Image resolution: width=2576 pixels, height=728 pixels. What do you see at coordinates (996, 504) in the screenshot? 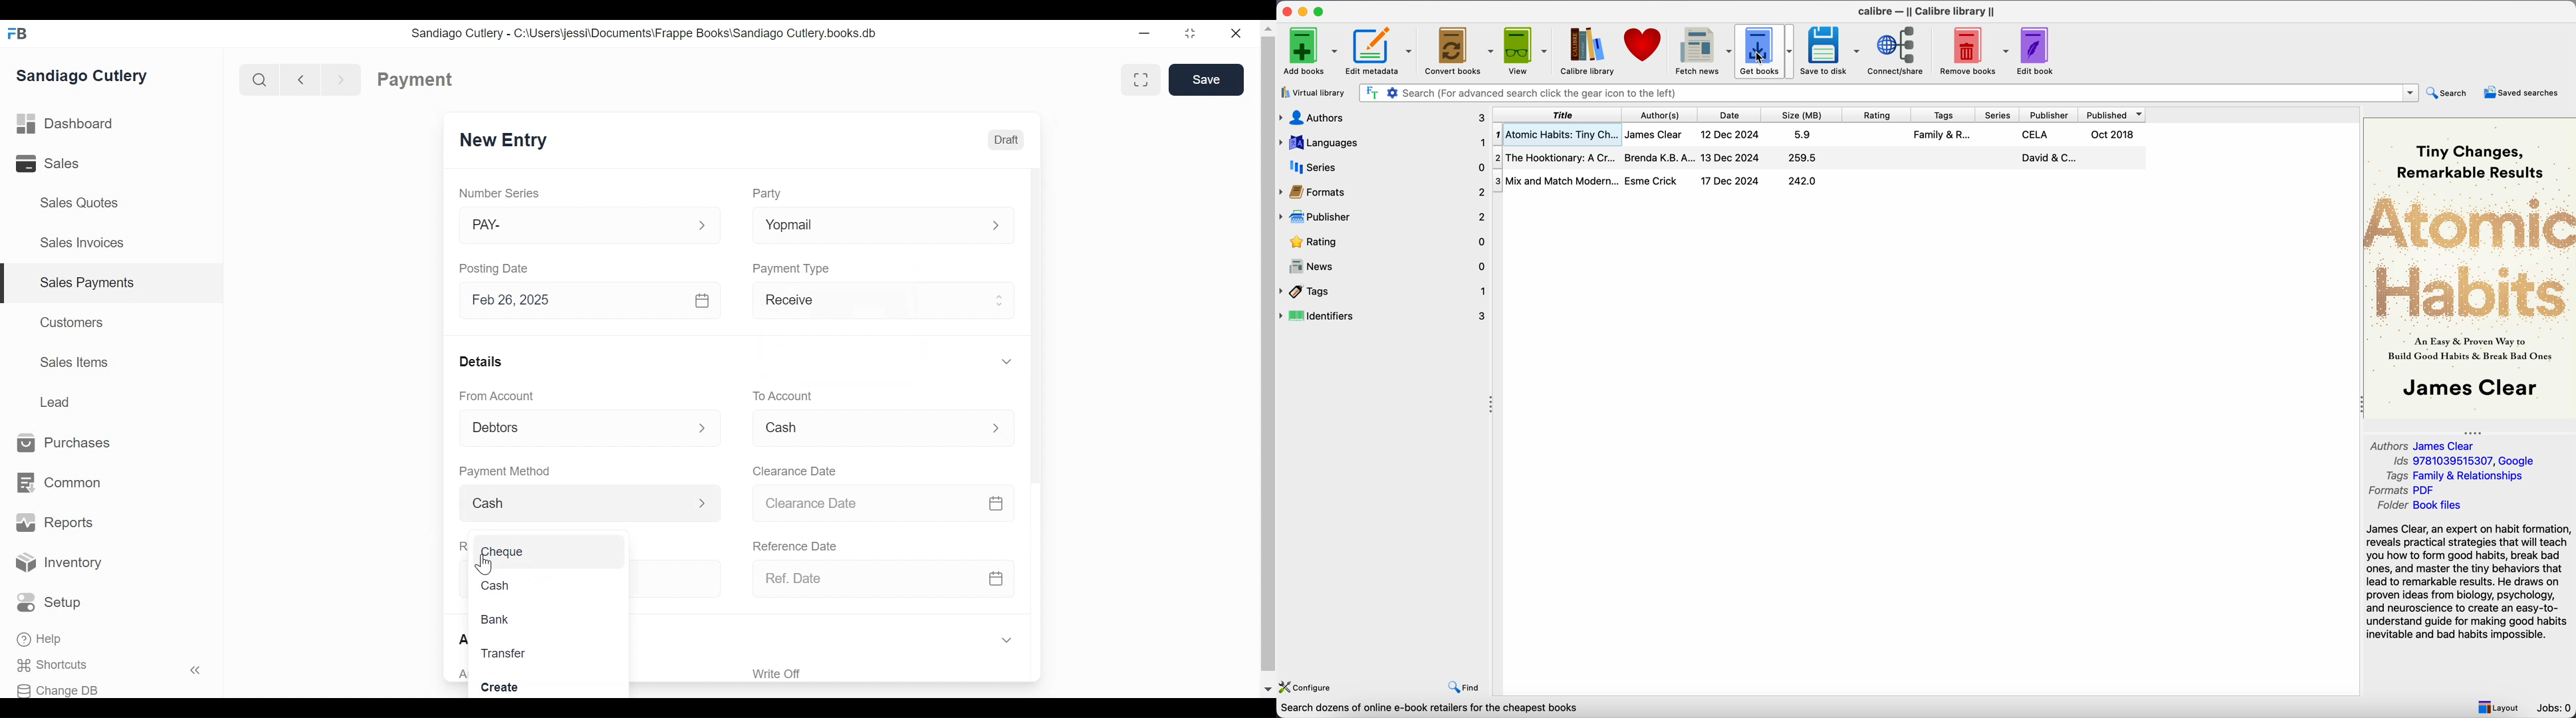
I see `Calendar` at bounding box center [996, 504].